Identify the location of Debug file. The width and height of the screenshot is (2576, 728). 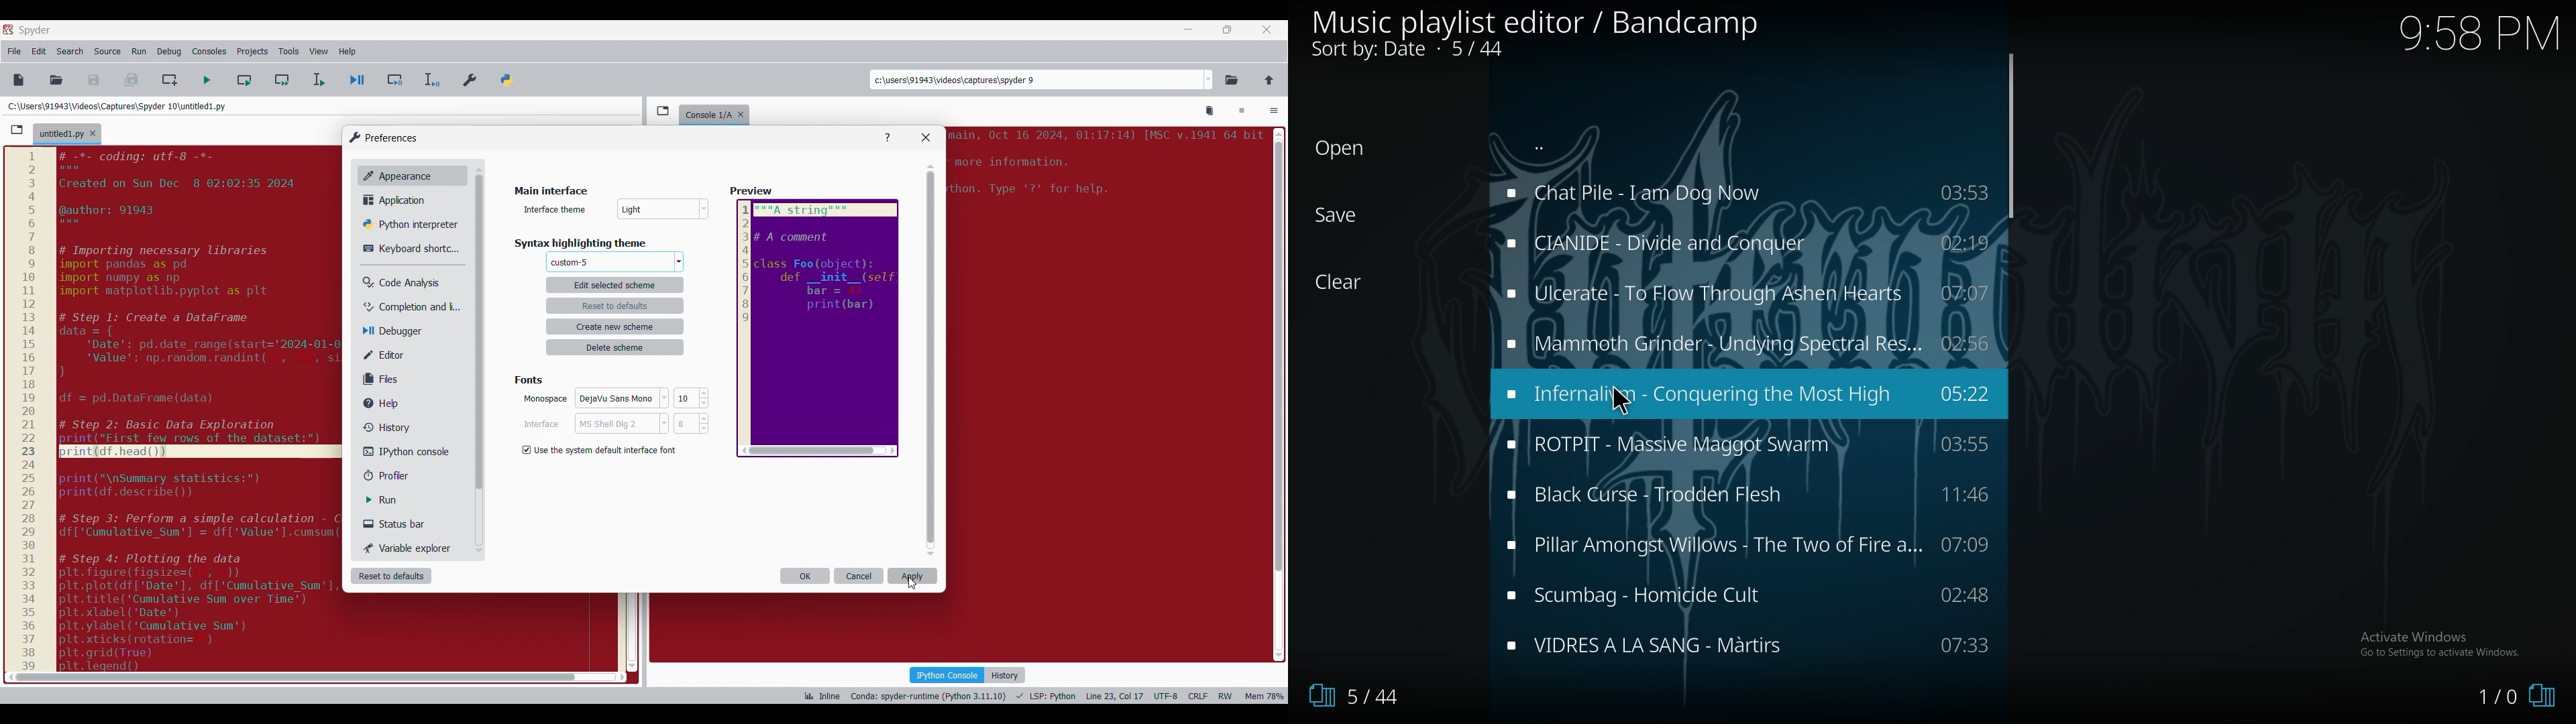
(358, 80).